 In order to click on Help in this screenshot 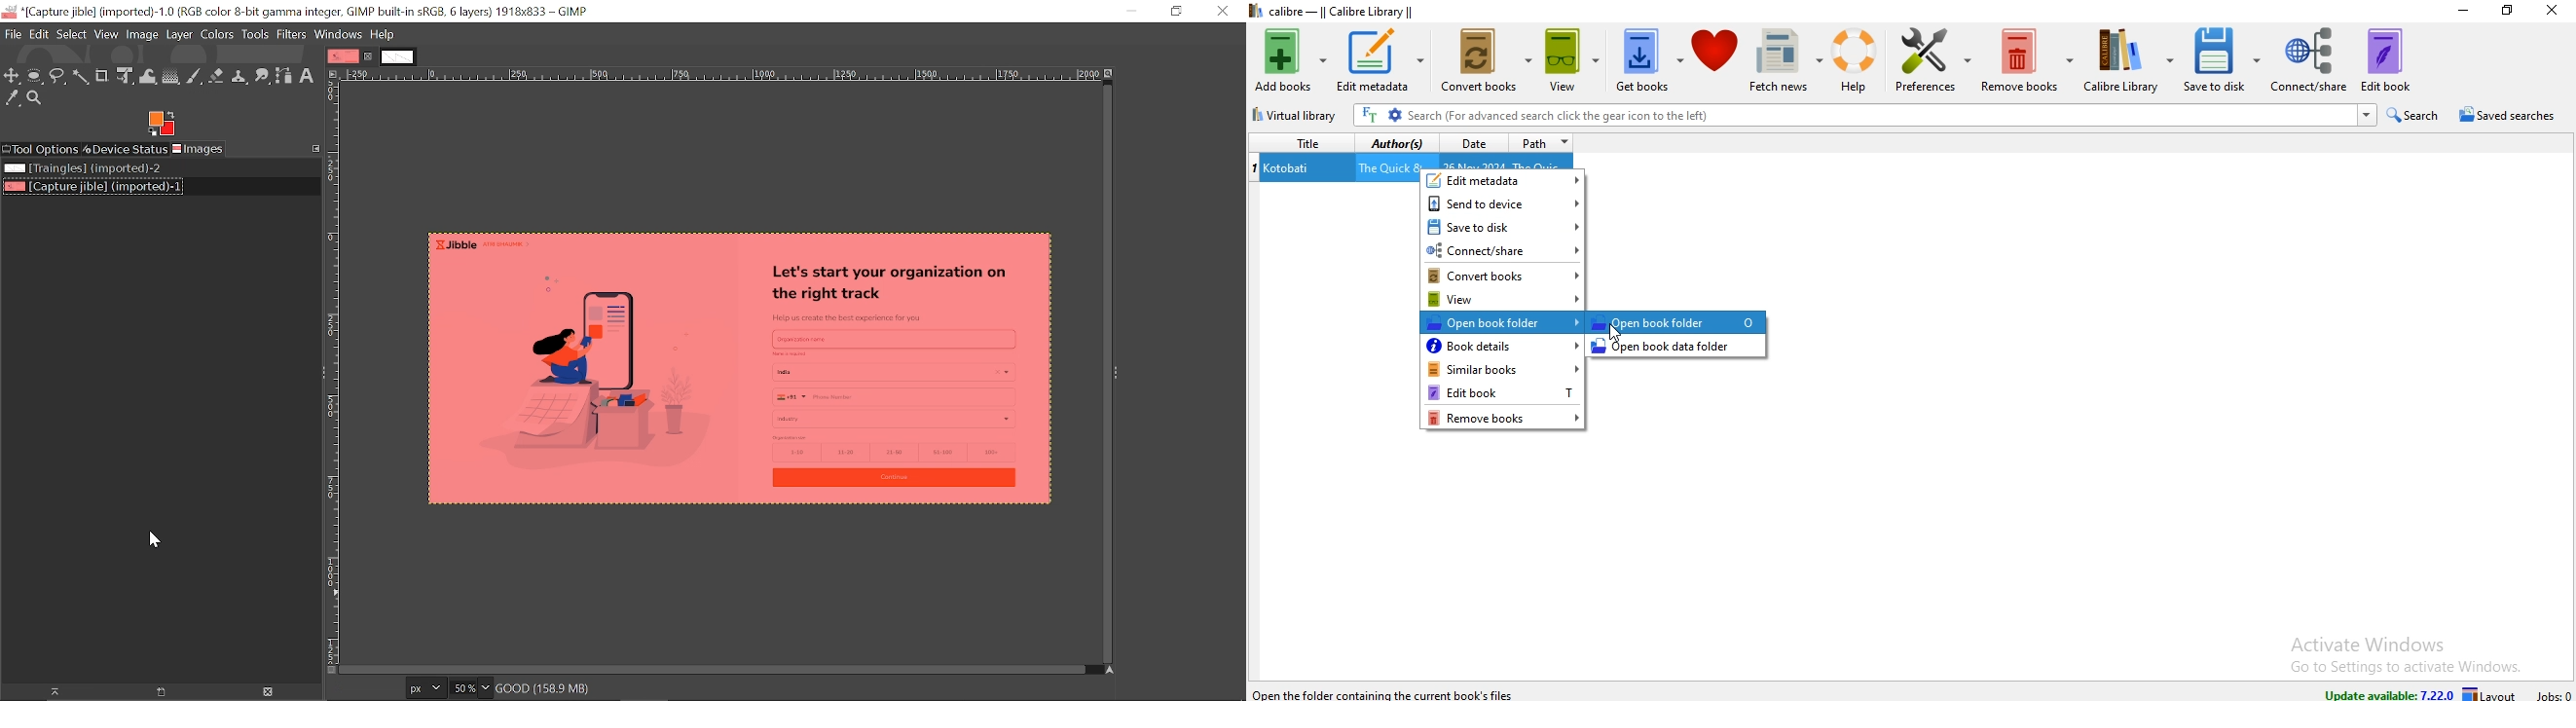, I will do `click(382, 35)`.